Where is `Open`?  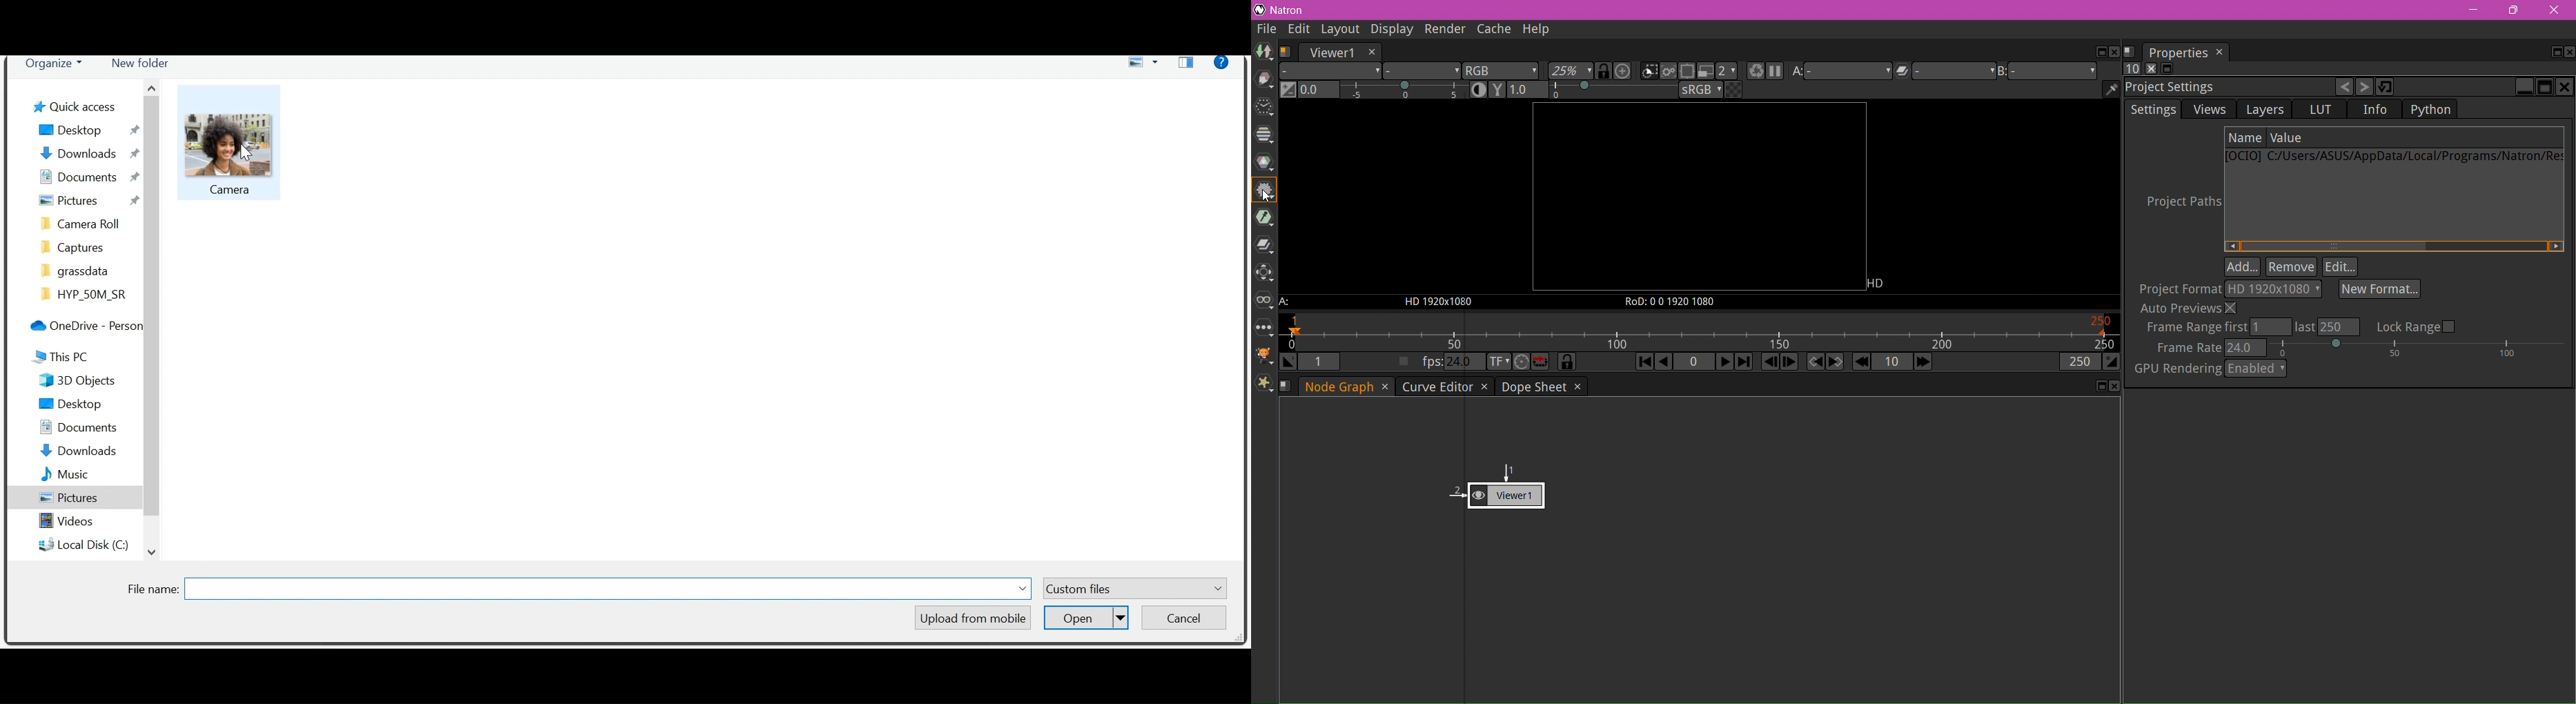 Open is located at coordinates (1086, 617).